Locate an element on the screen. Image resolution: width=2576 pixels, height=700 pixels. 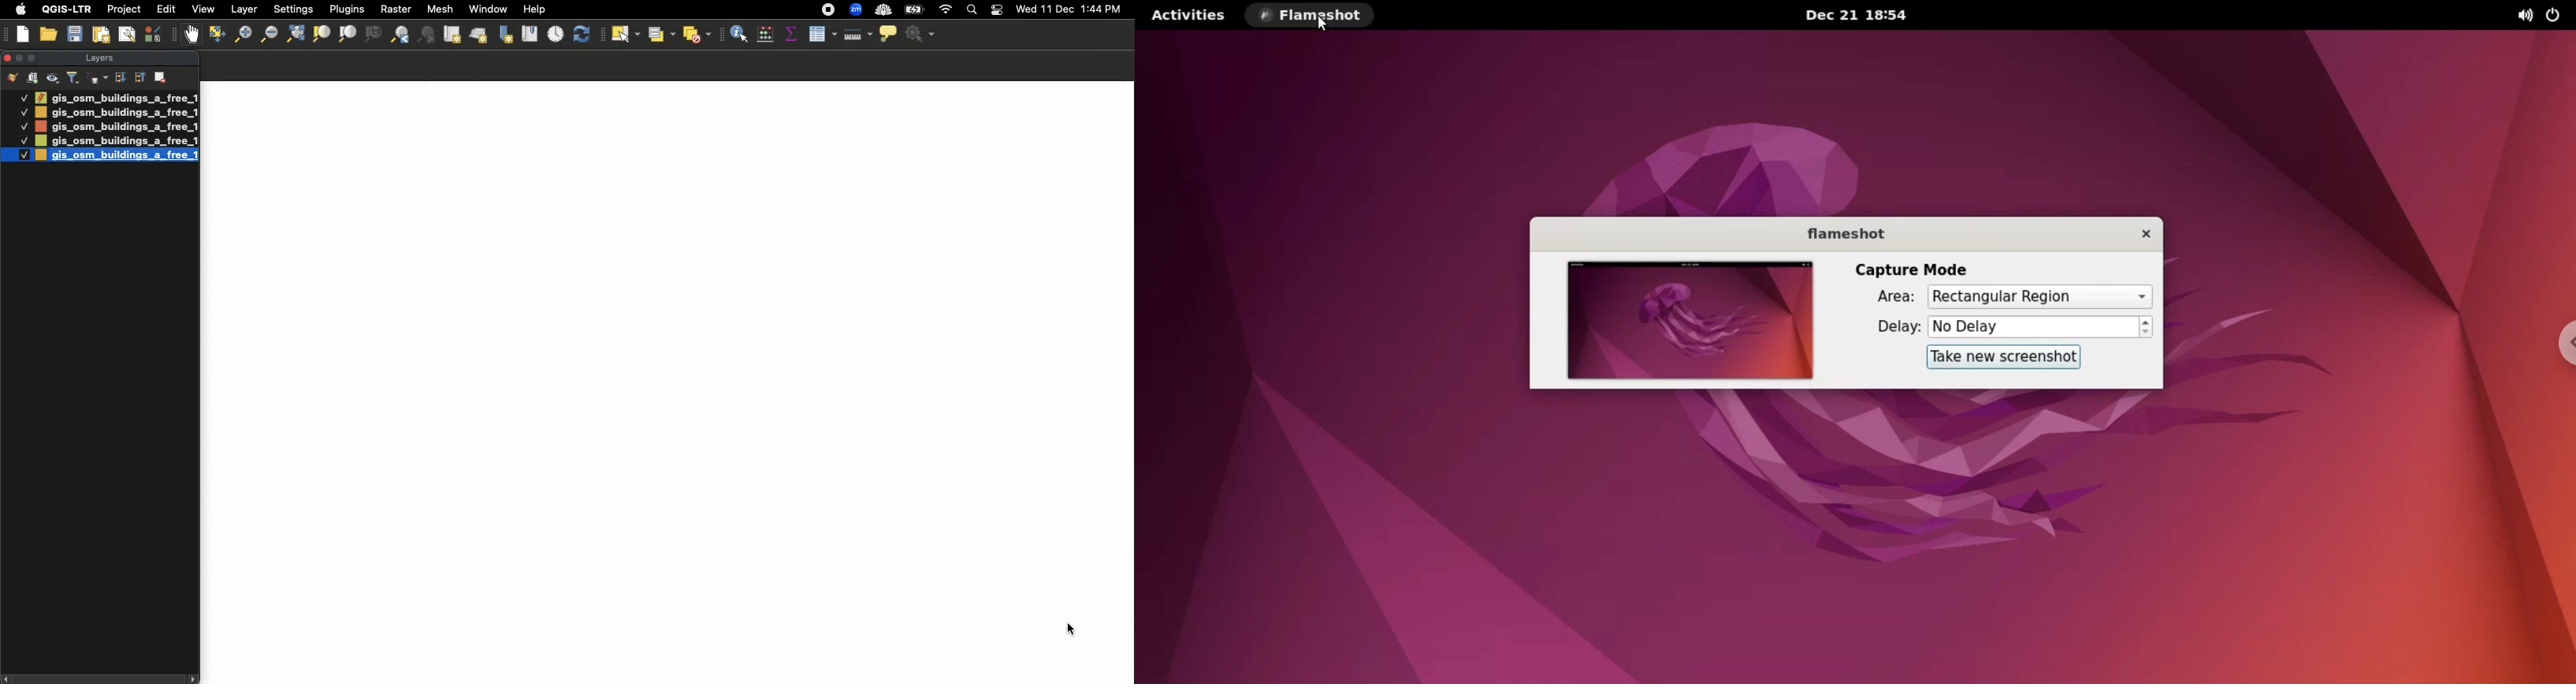
screenshot preview is located at coordinates (1686, 322).